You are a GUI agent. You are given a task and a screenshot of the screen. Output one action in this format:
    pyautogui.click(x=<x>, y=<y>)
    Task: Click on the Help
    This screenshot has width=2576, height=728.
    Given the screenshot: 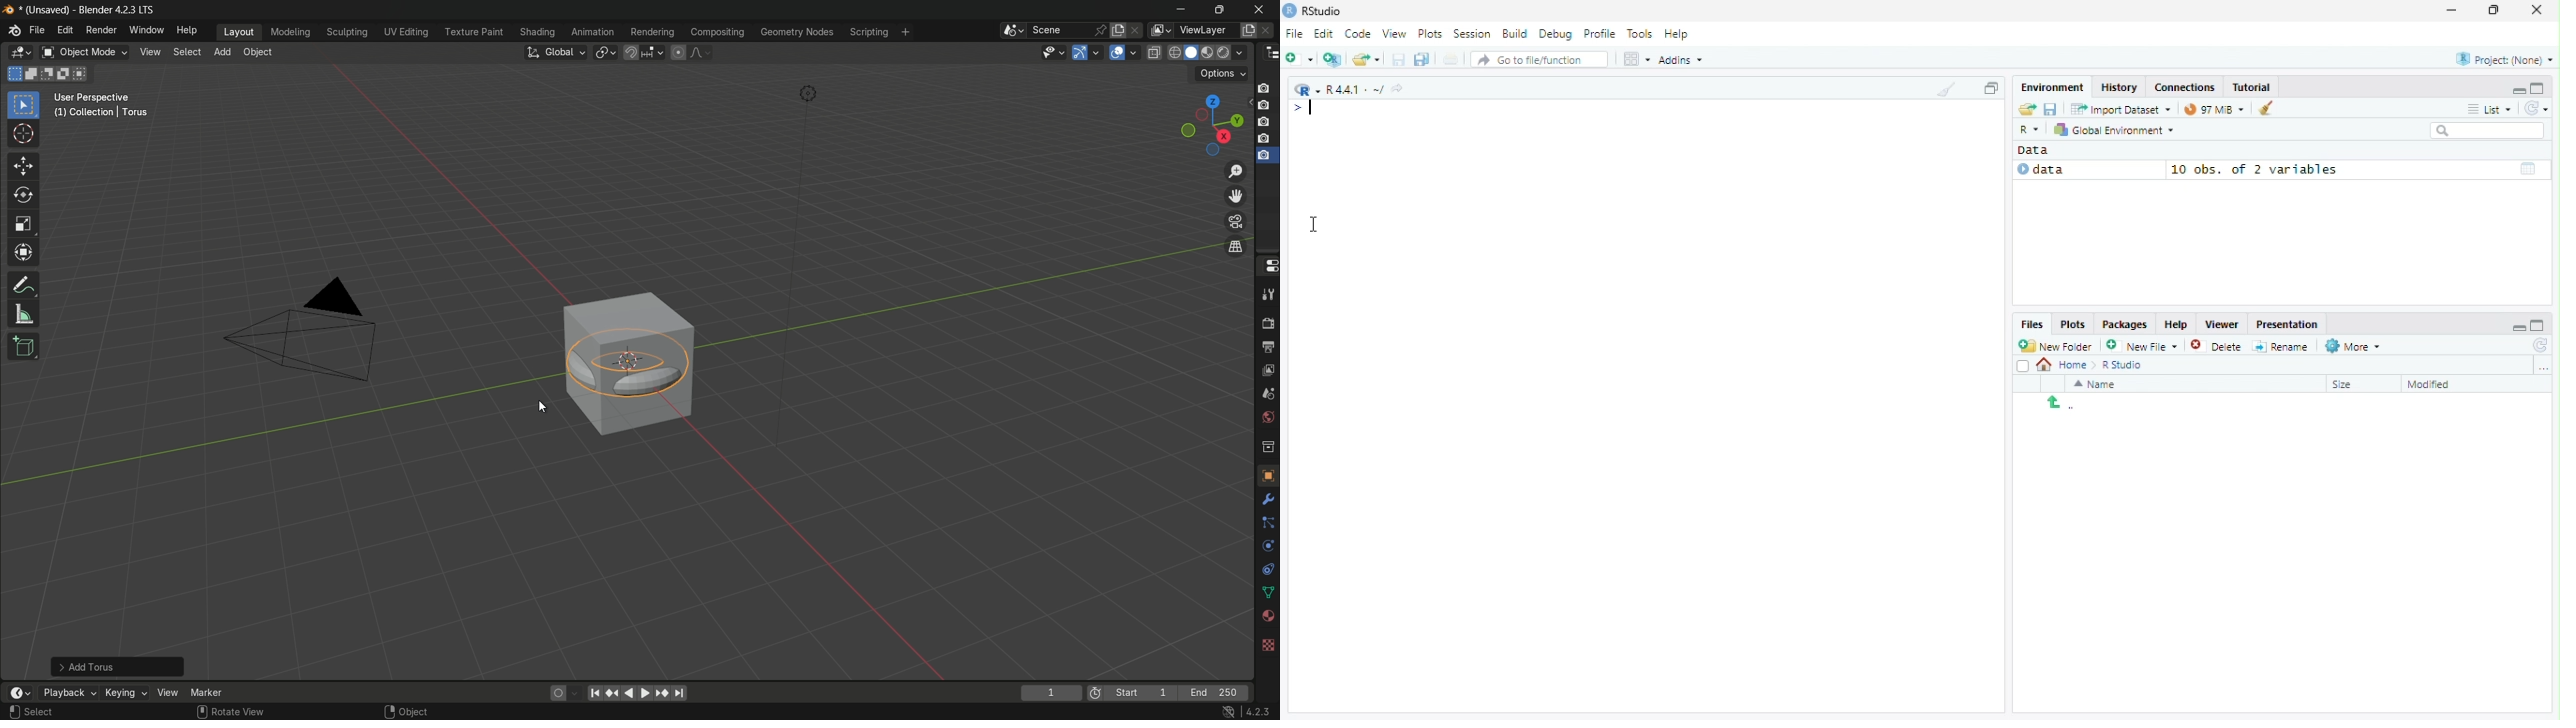 What is the action you would take?
    pyautogui.click(x=1680, y=35)
    